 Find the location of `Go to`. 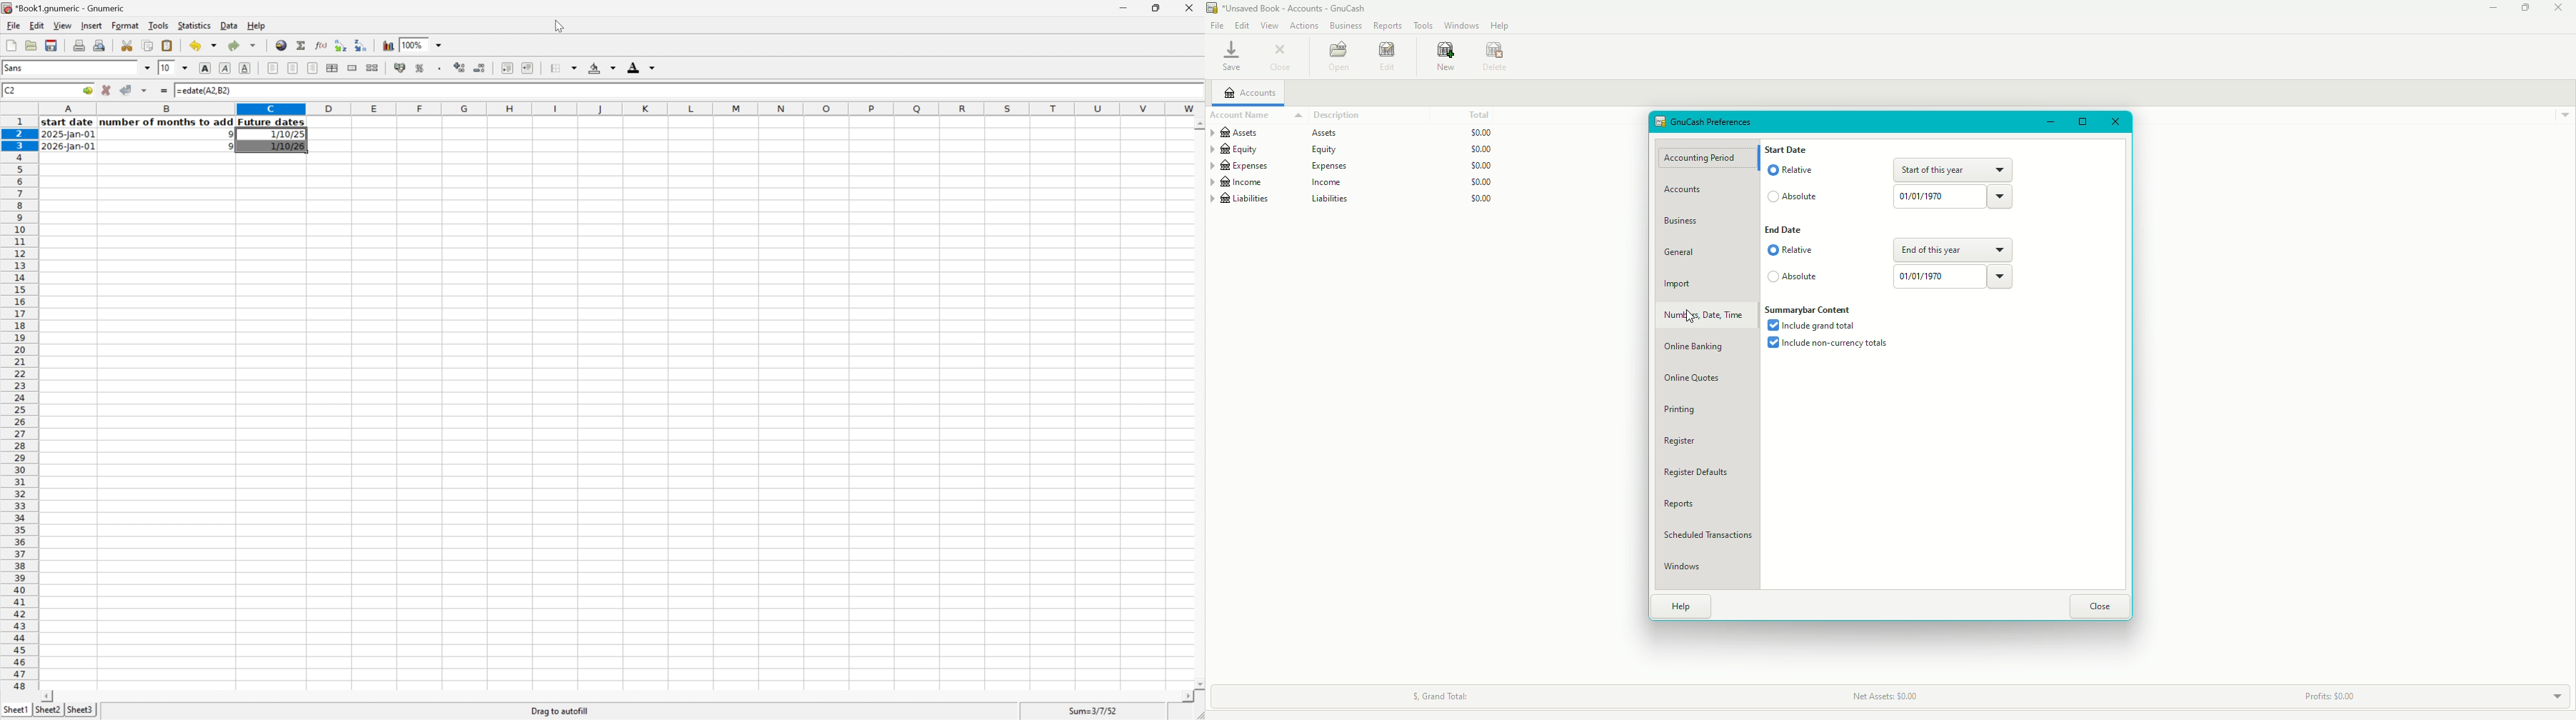

Go to is located at coordinates (87, 90).